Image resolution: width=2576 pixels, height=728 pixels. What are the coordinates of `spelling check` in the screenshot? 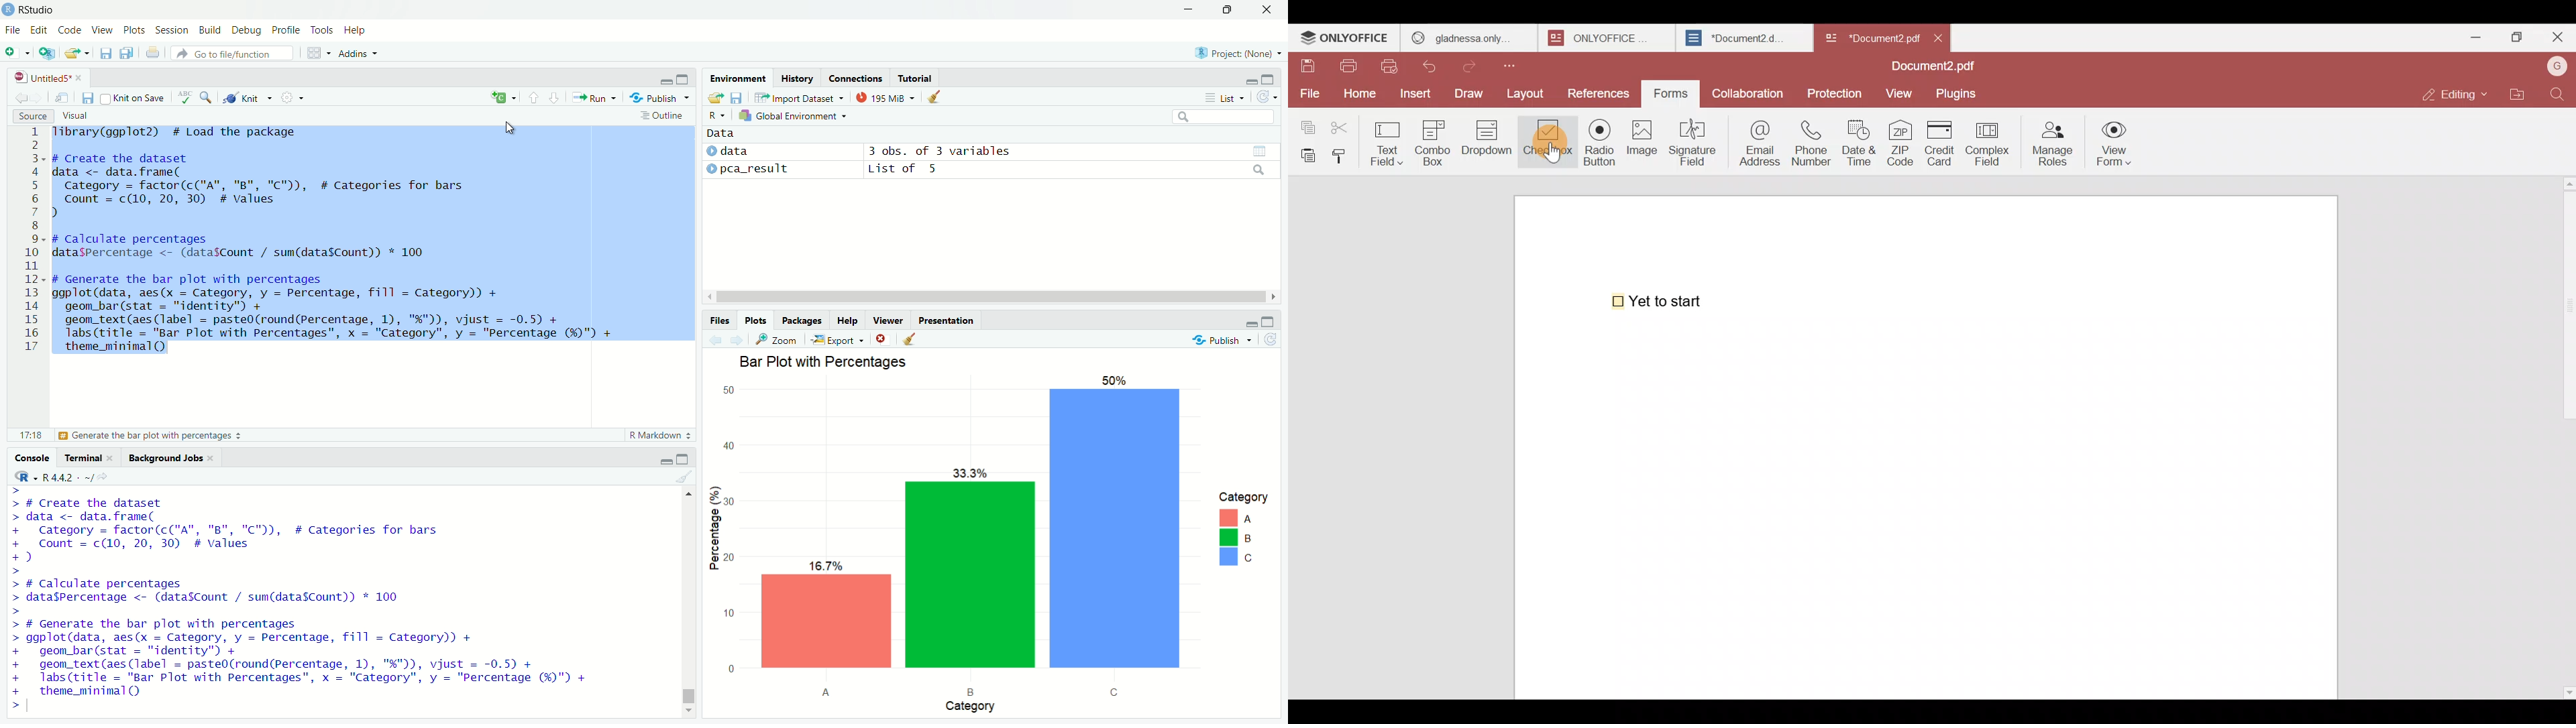 It's located at (186, 97).